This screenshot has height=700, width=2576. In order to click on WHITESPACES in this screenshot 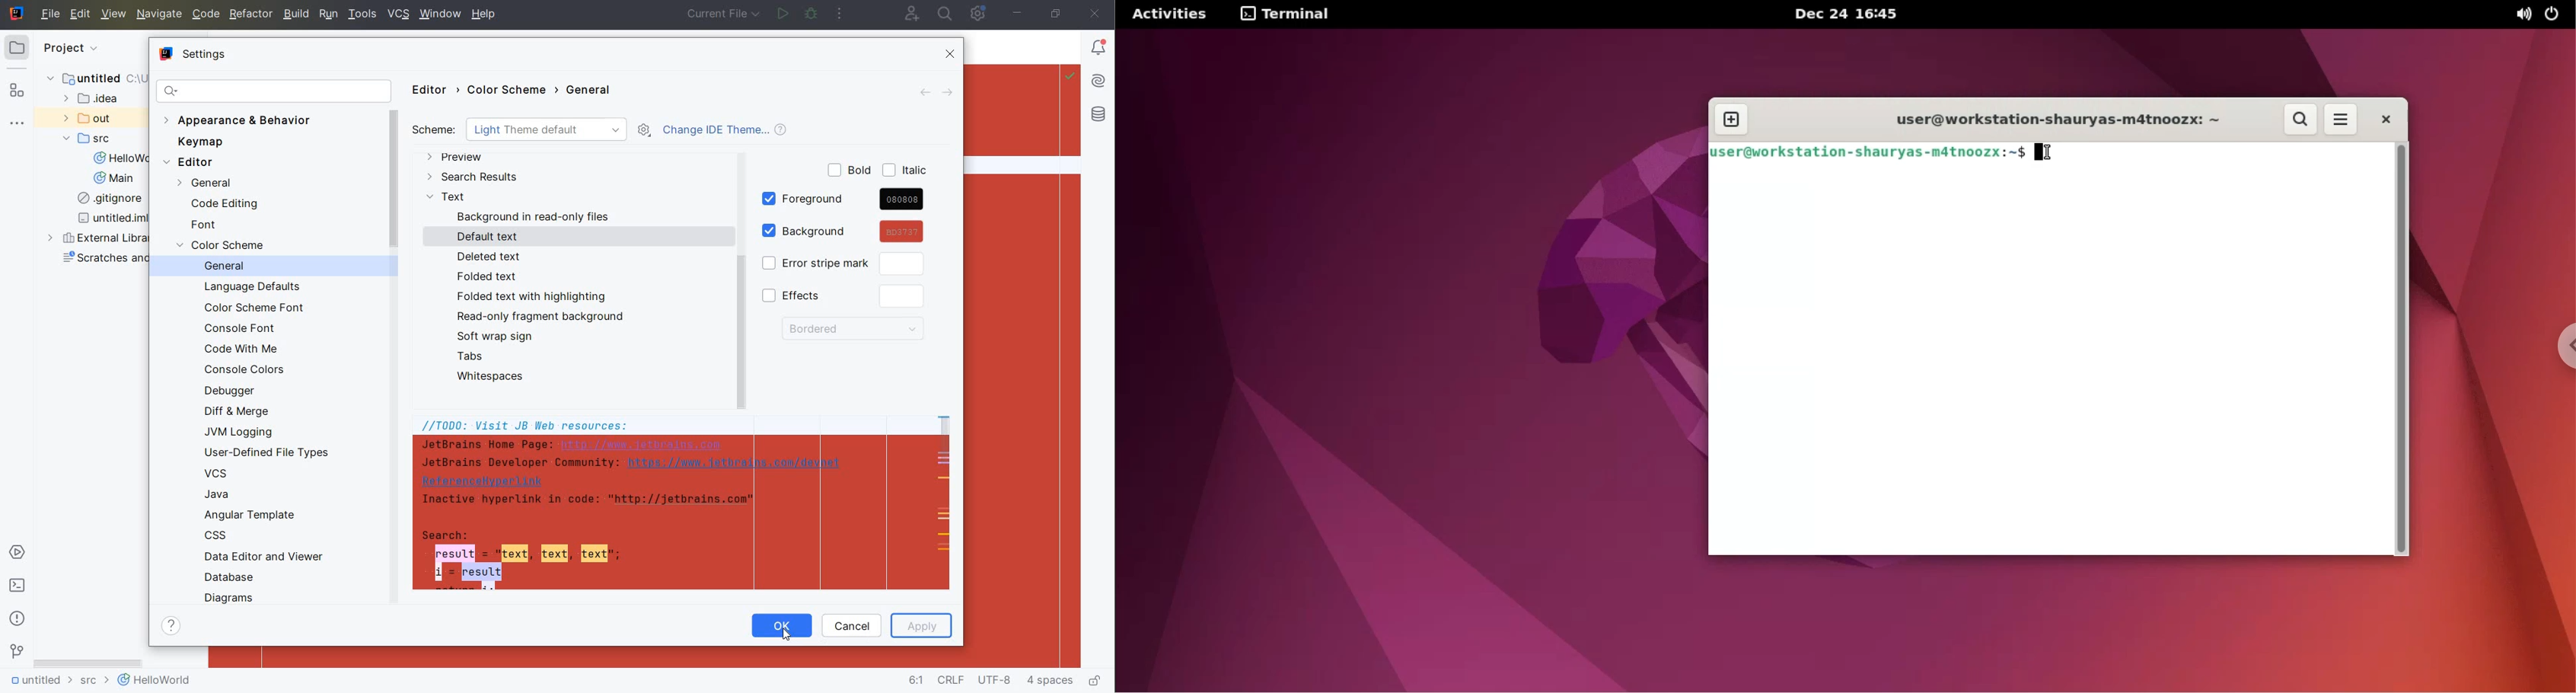, I will do `click(494, 376)`.